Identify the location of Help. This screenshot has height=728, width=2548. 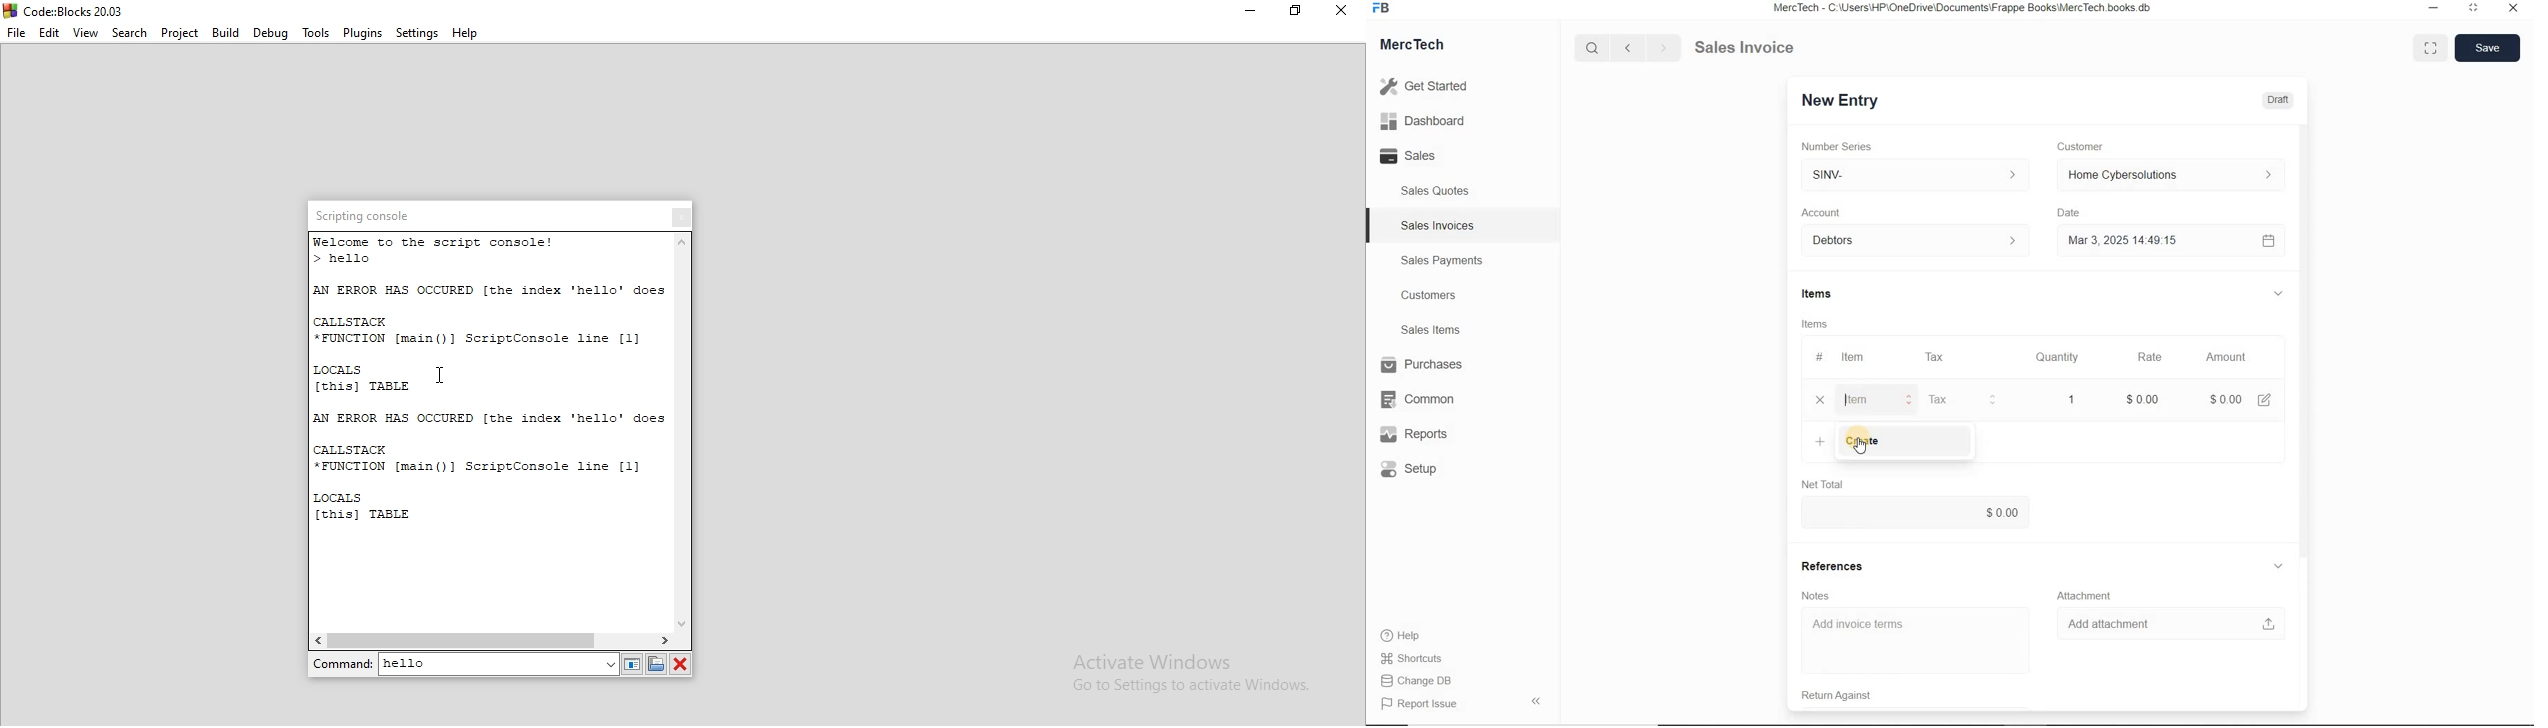
(464, 32).